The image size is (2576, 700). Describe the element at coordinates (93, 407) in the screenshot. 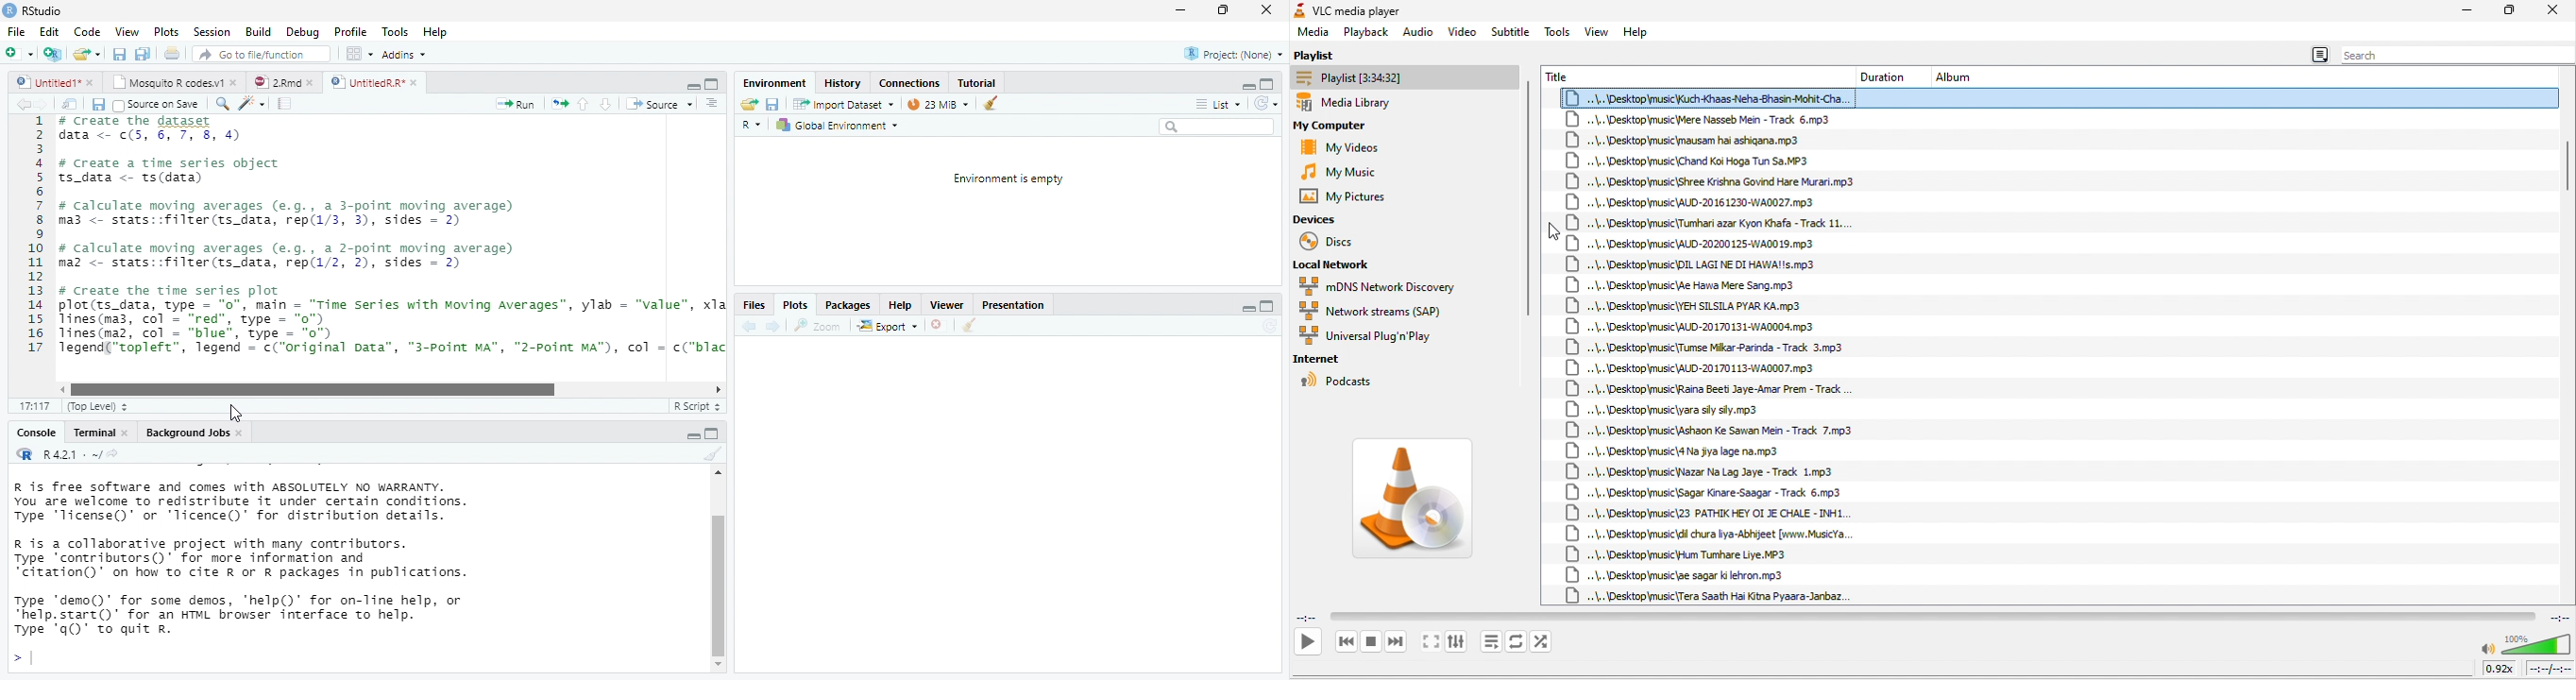

I see `(Top Level)` at that location.